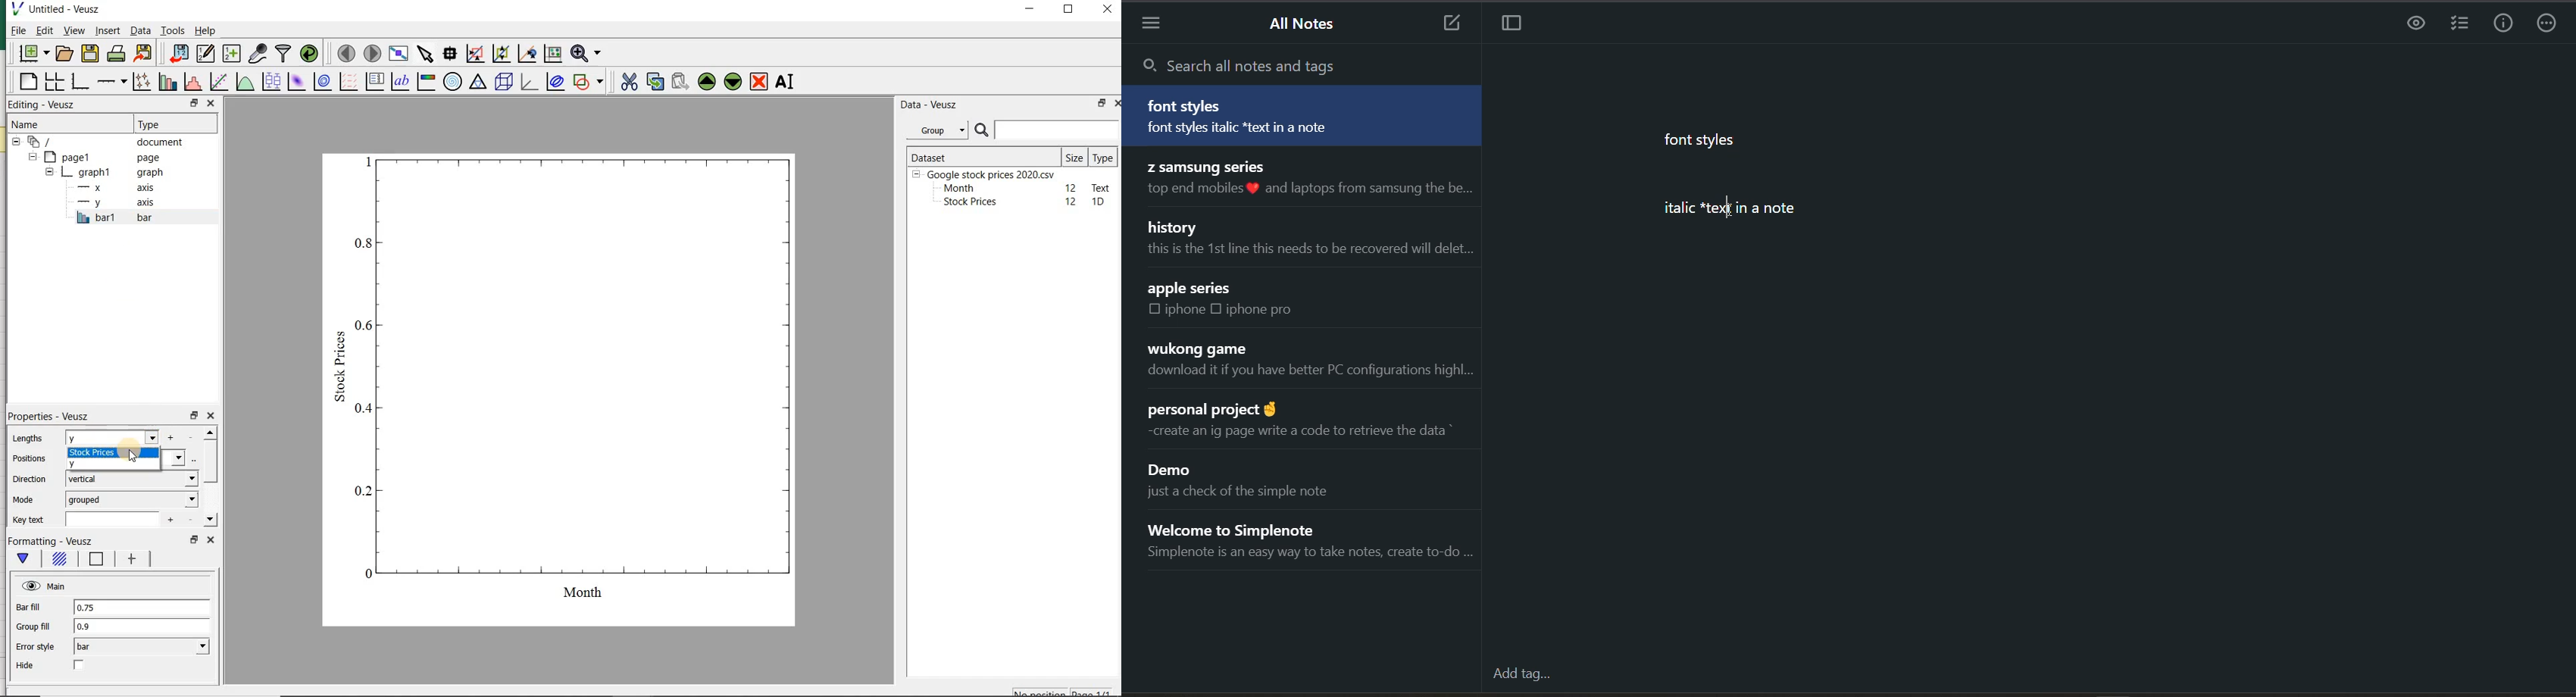  Describe the element at coordinates (930, 104) in the screenshot. I see `Data - Veusz` at that location.